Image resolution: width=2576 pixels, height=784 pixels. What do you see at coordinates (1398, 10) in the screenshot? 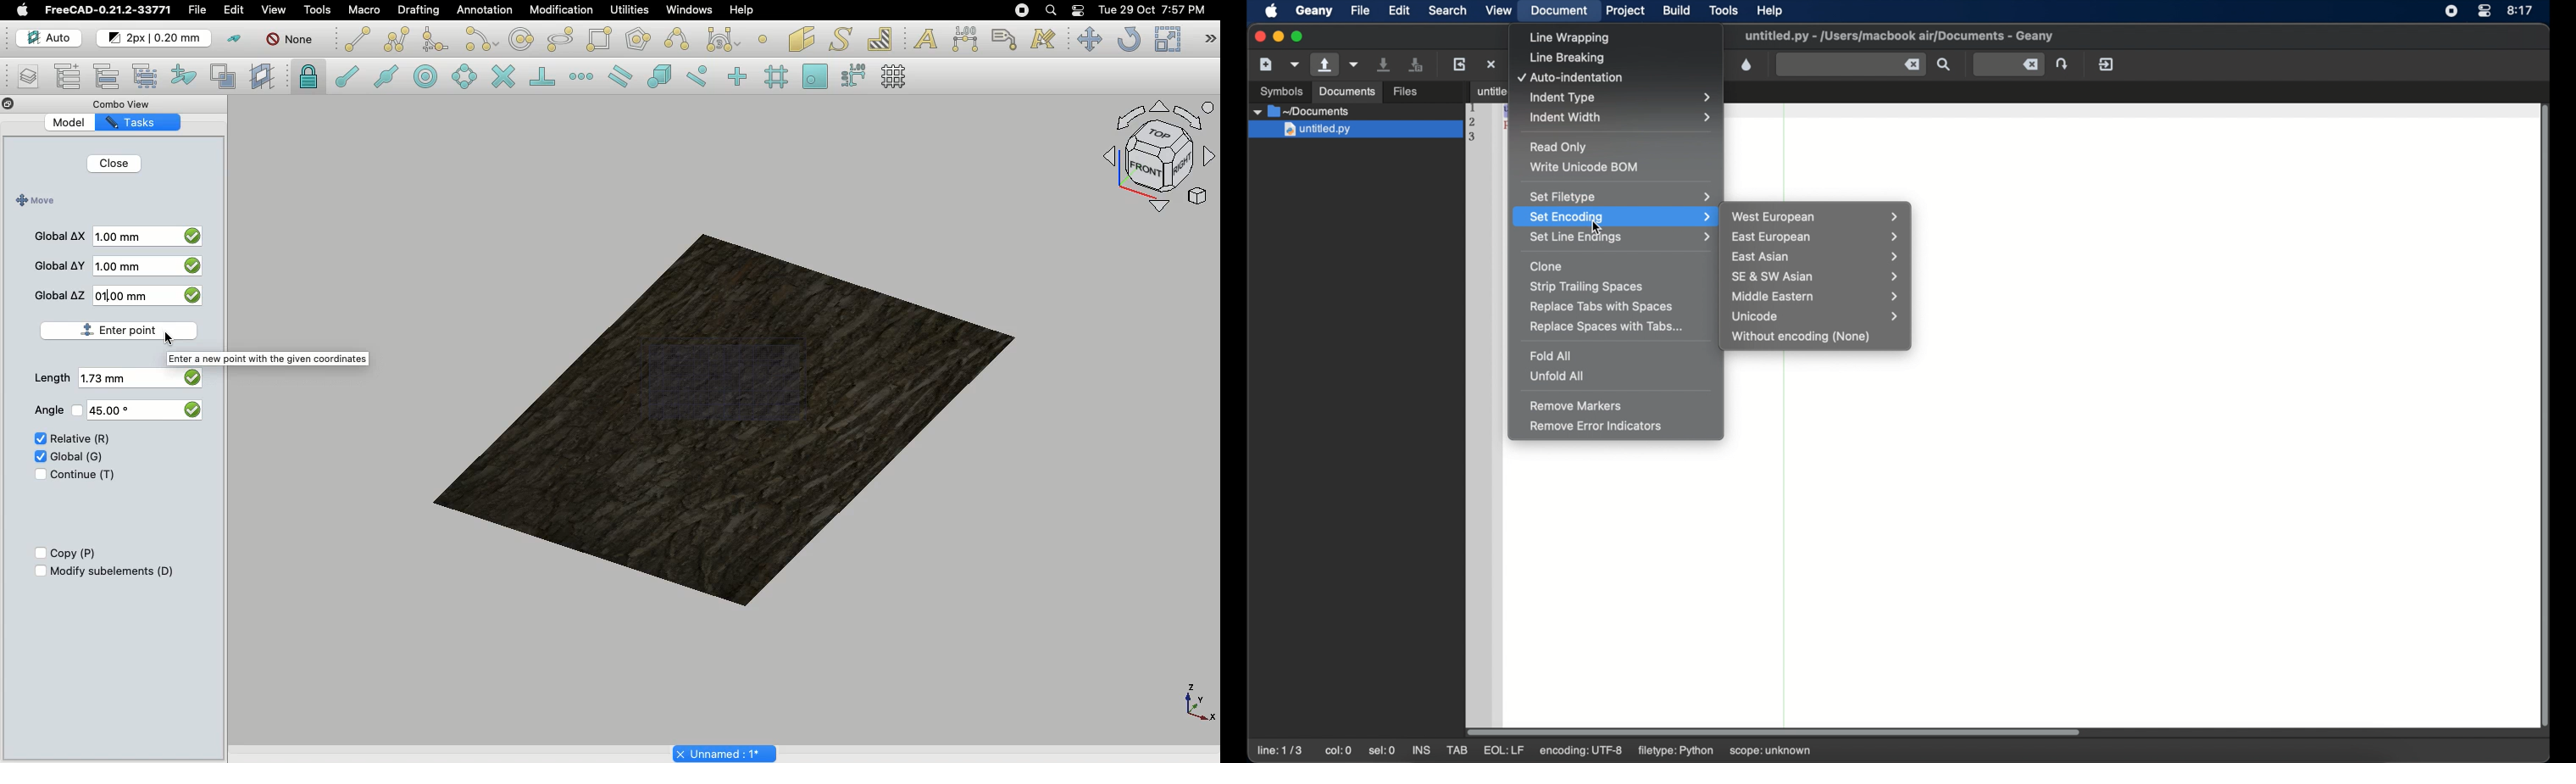
I see `edit` at bounding box center [1398, 10].